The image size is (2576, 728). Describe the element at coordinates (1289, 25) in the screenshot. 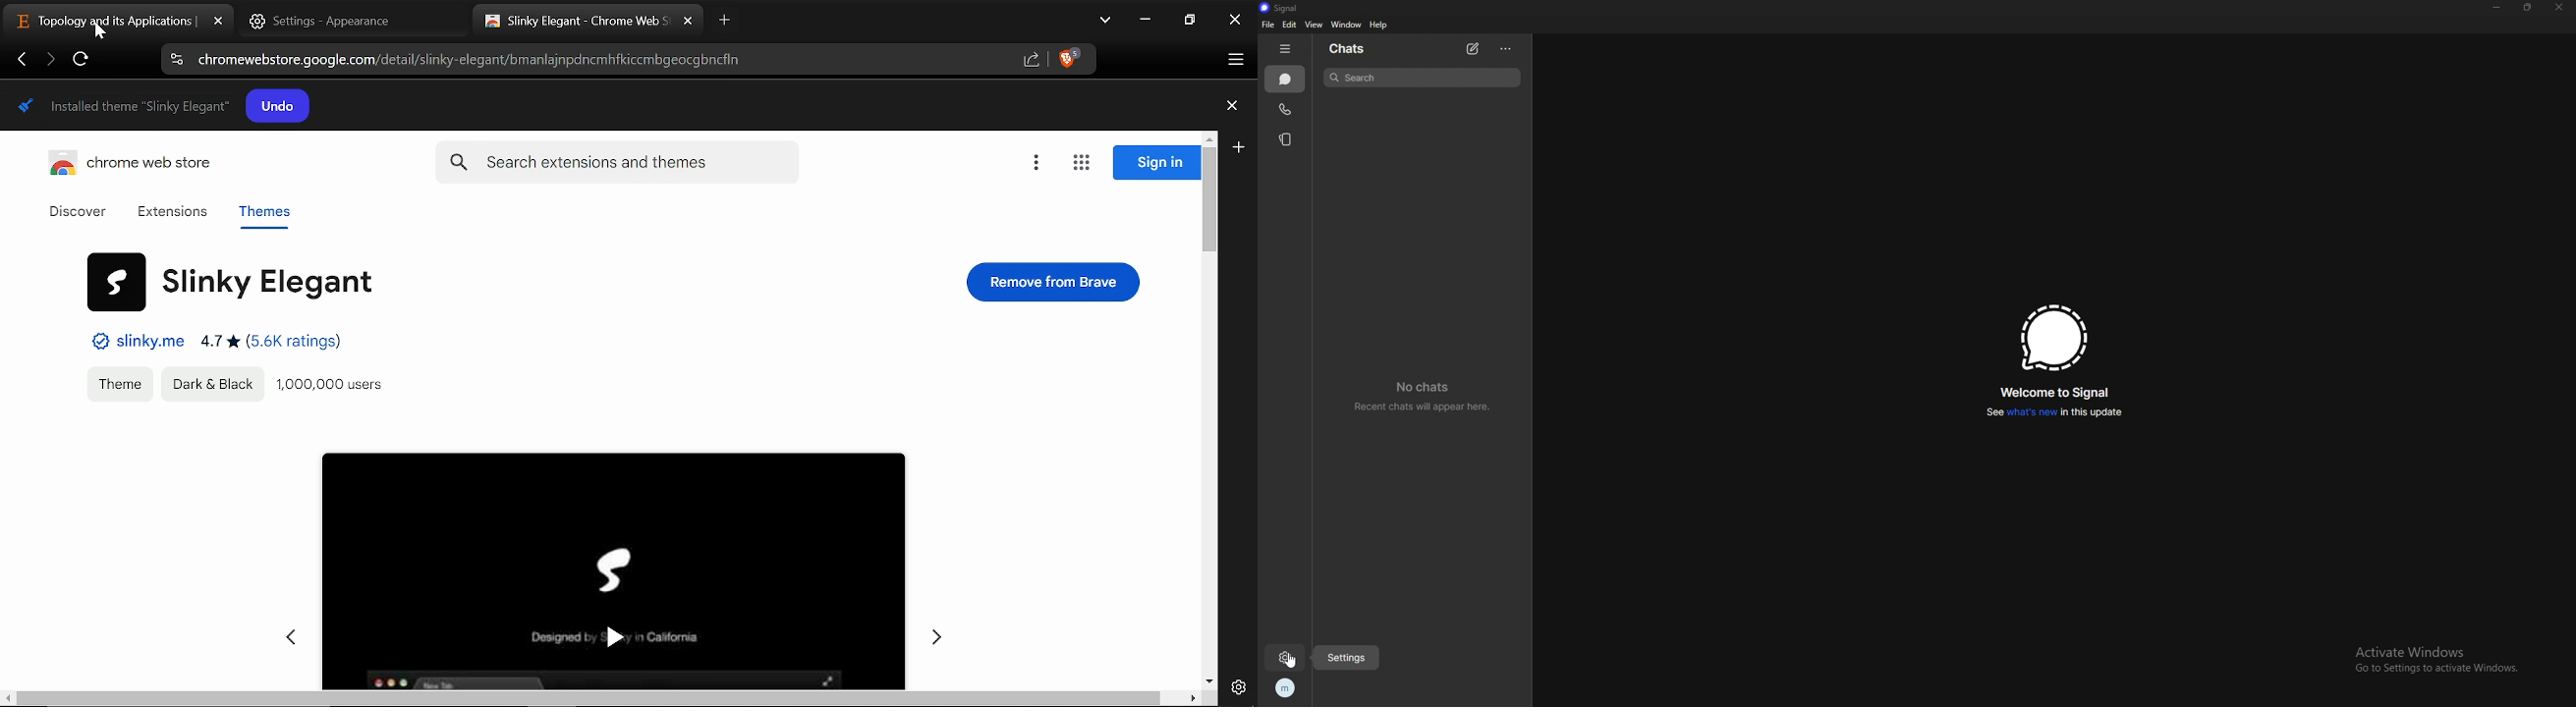

I see `edit` at that location.